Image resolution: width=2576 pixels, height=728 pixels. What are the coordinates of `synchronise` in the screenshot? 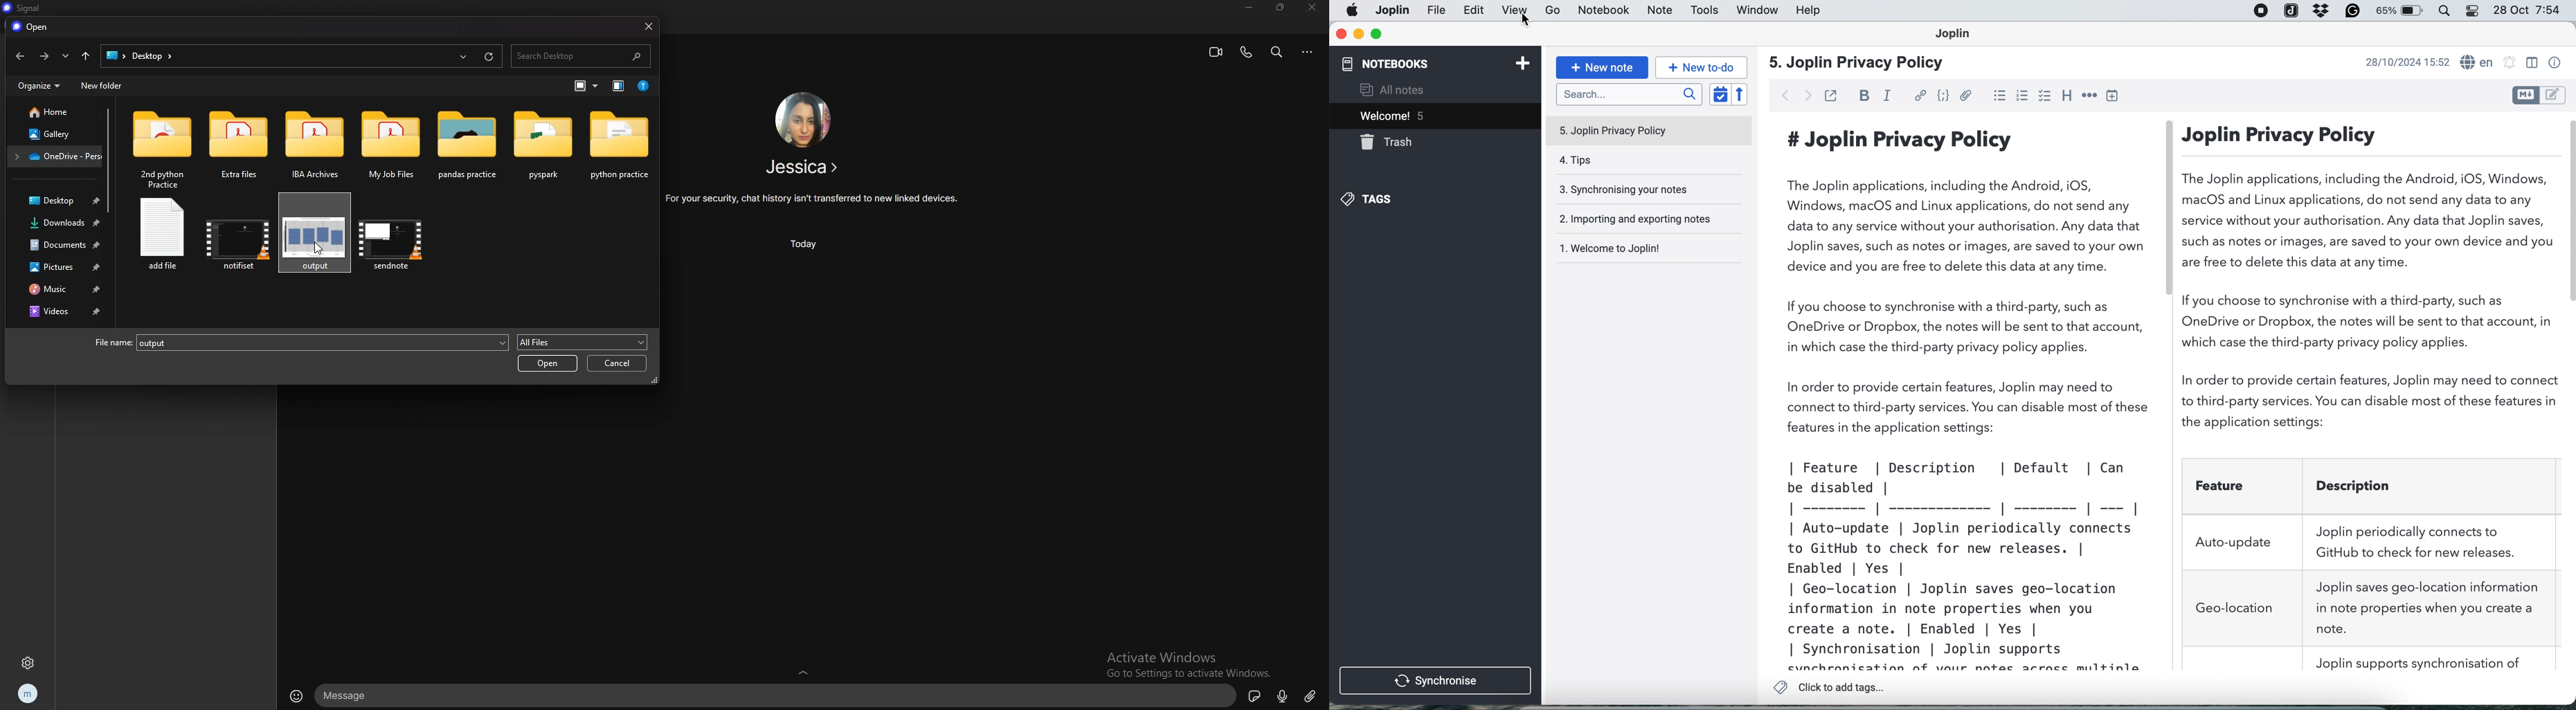 It's located at (1437, 681).